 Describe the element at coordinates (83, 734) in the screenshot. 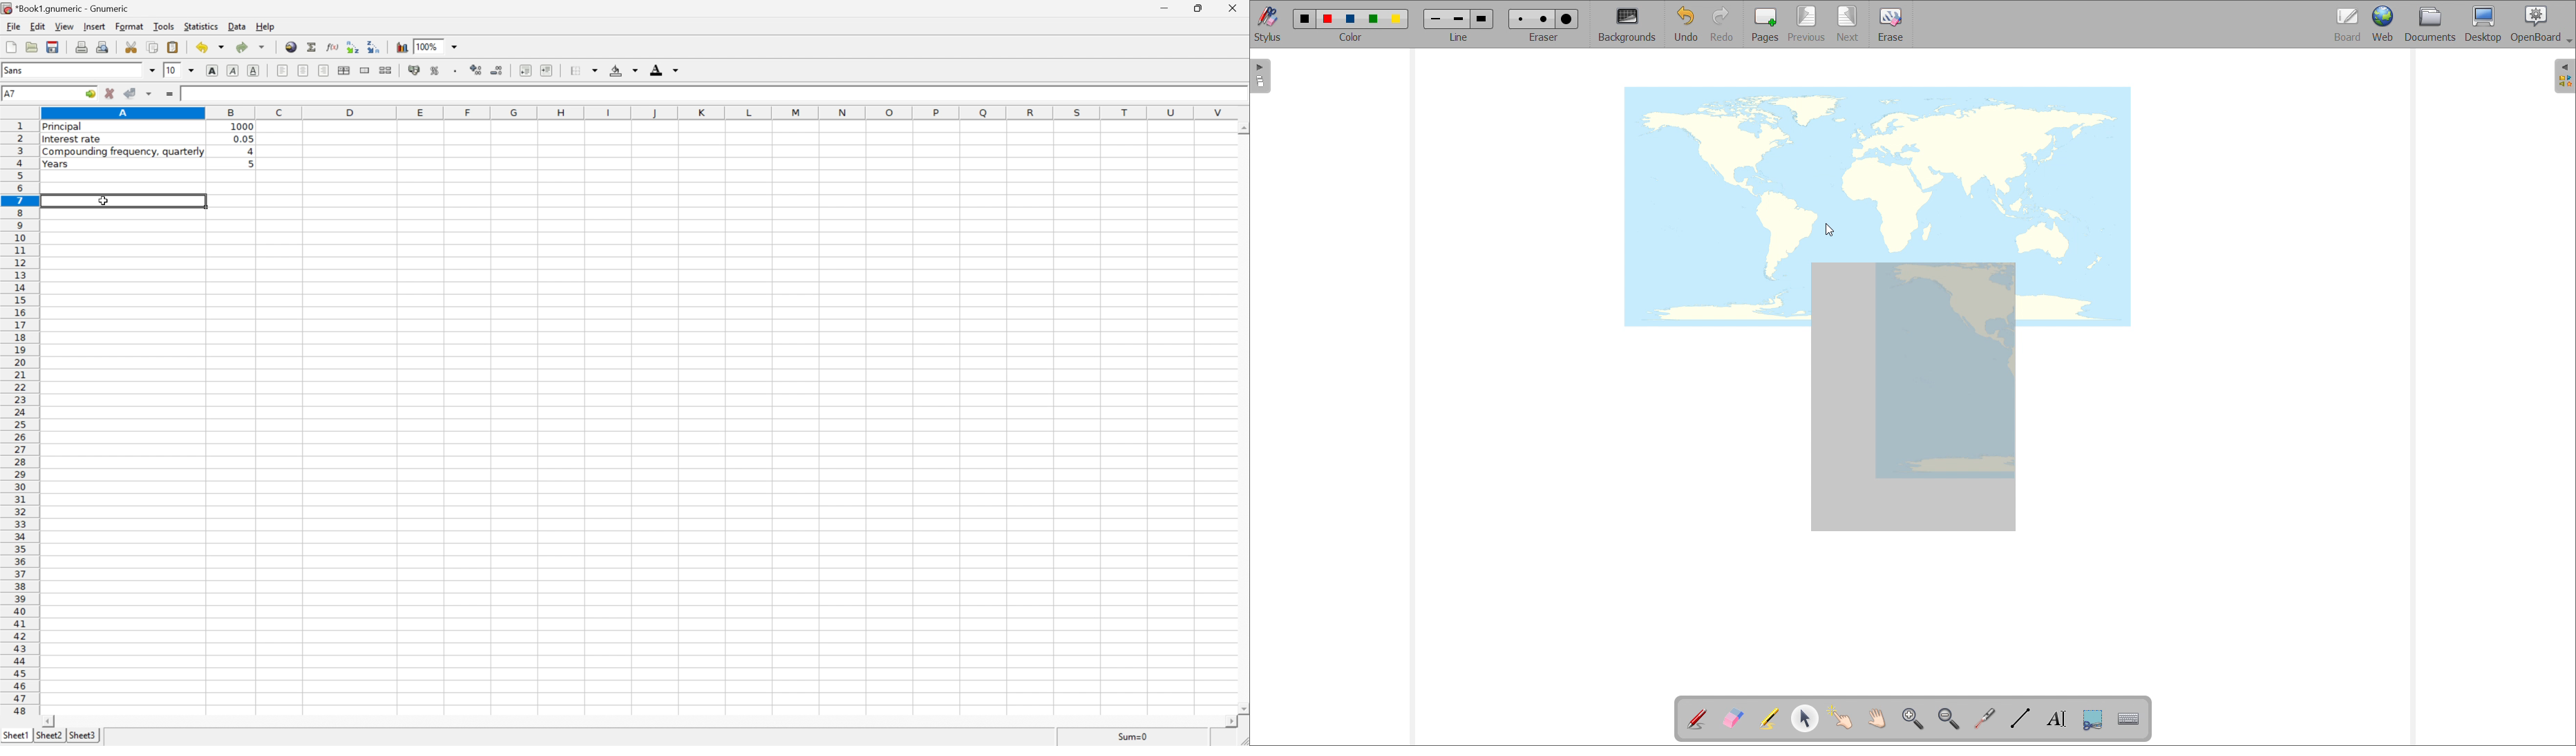

I see `sheet3` at that location.